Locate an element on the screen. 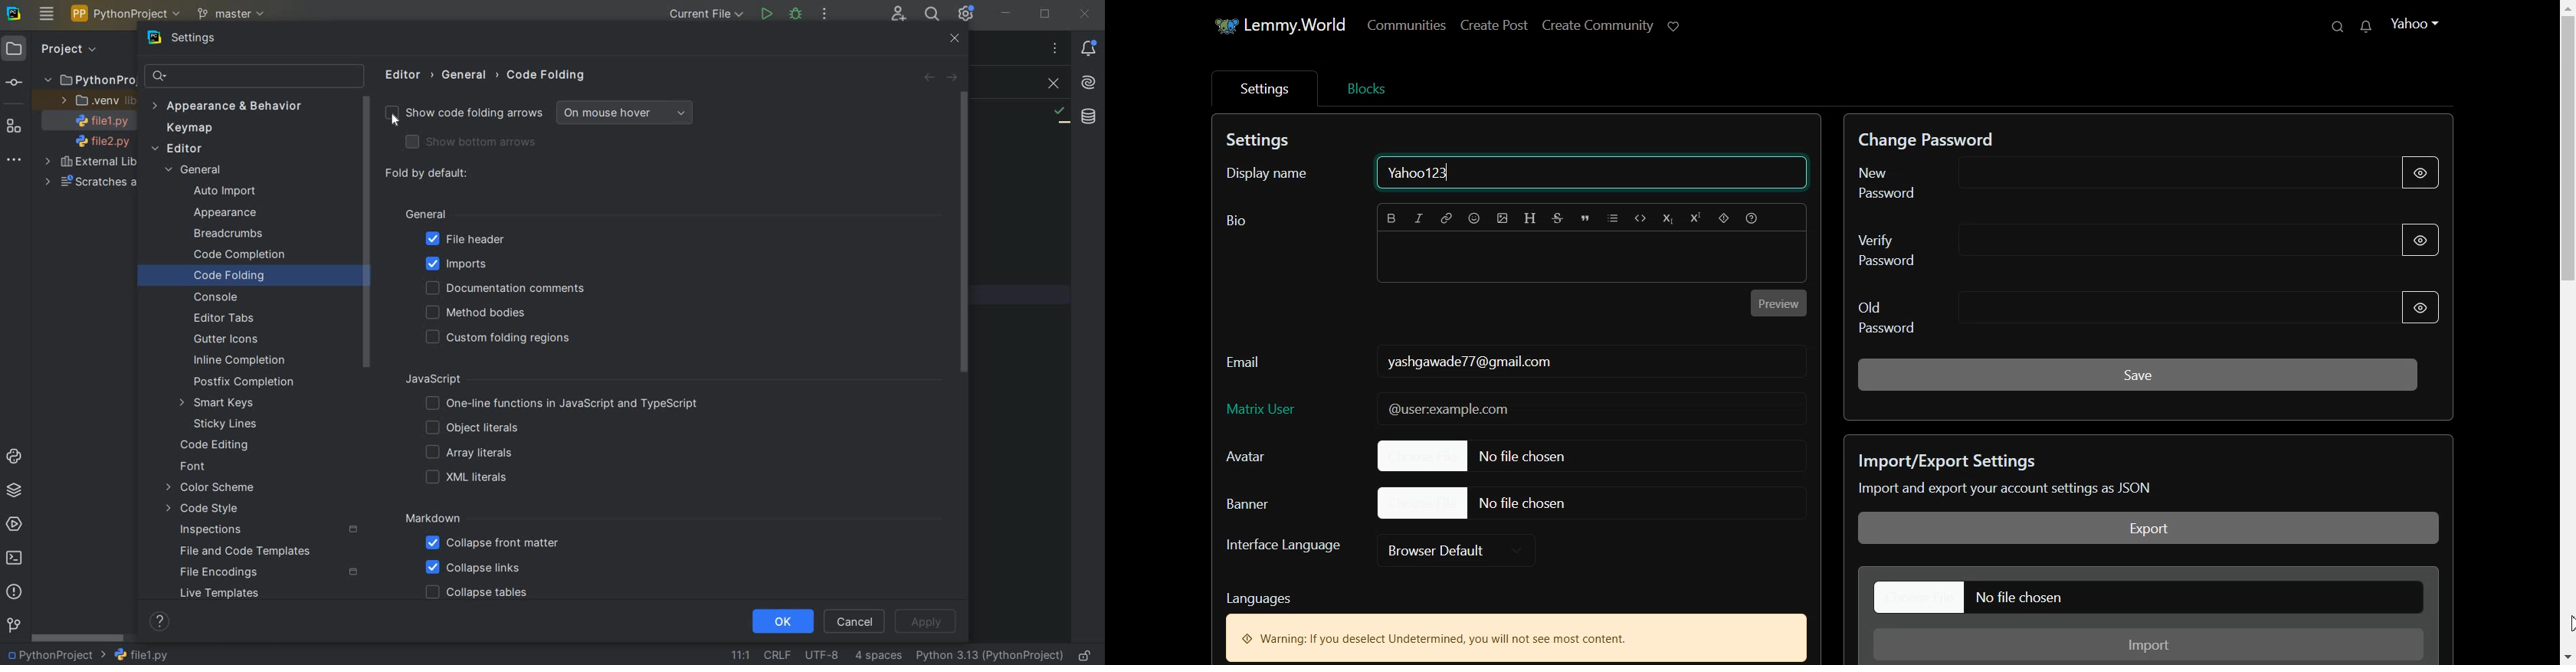 This screenshot has height=672, width=2576.  is located at coordinates (2370, 28).